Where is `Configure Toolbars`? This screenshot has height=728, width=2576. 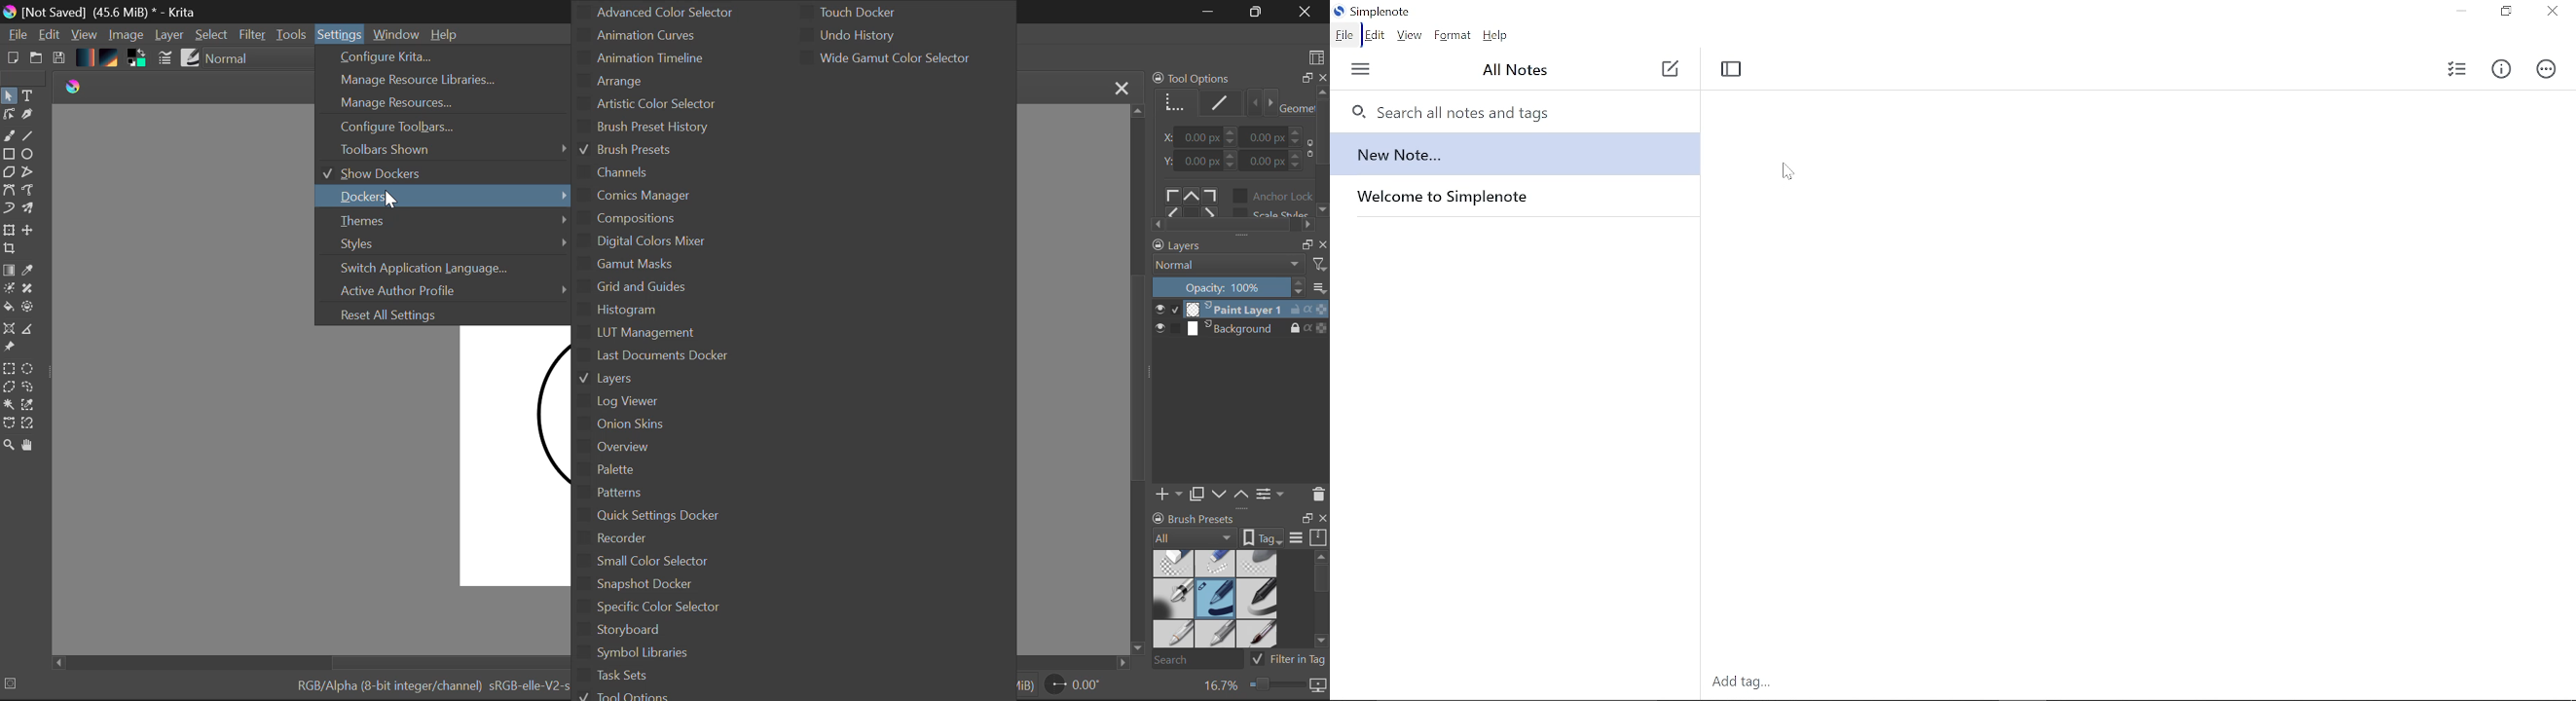
Configure Toolbars is located at coordinates (438, 127).